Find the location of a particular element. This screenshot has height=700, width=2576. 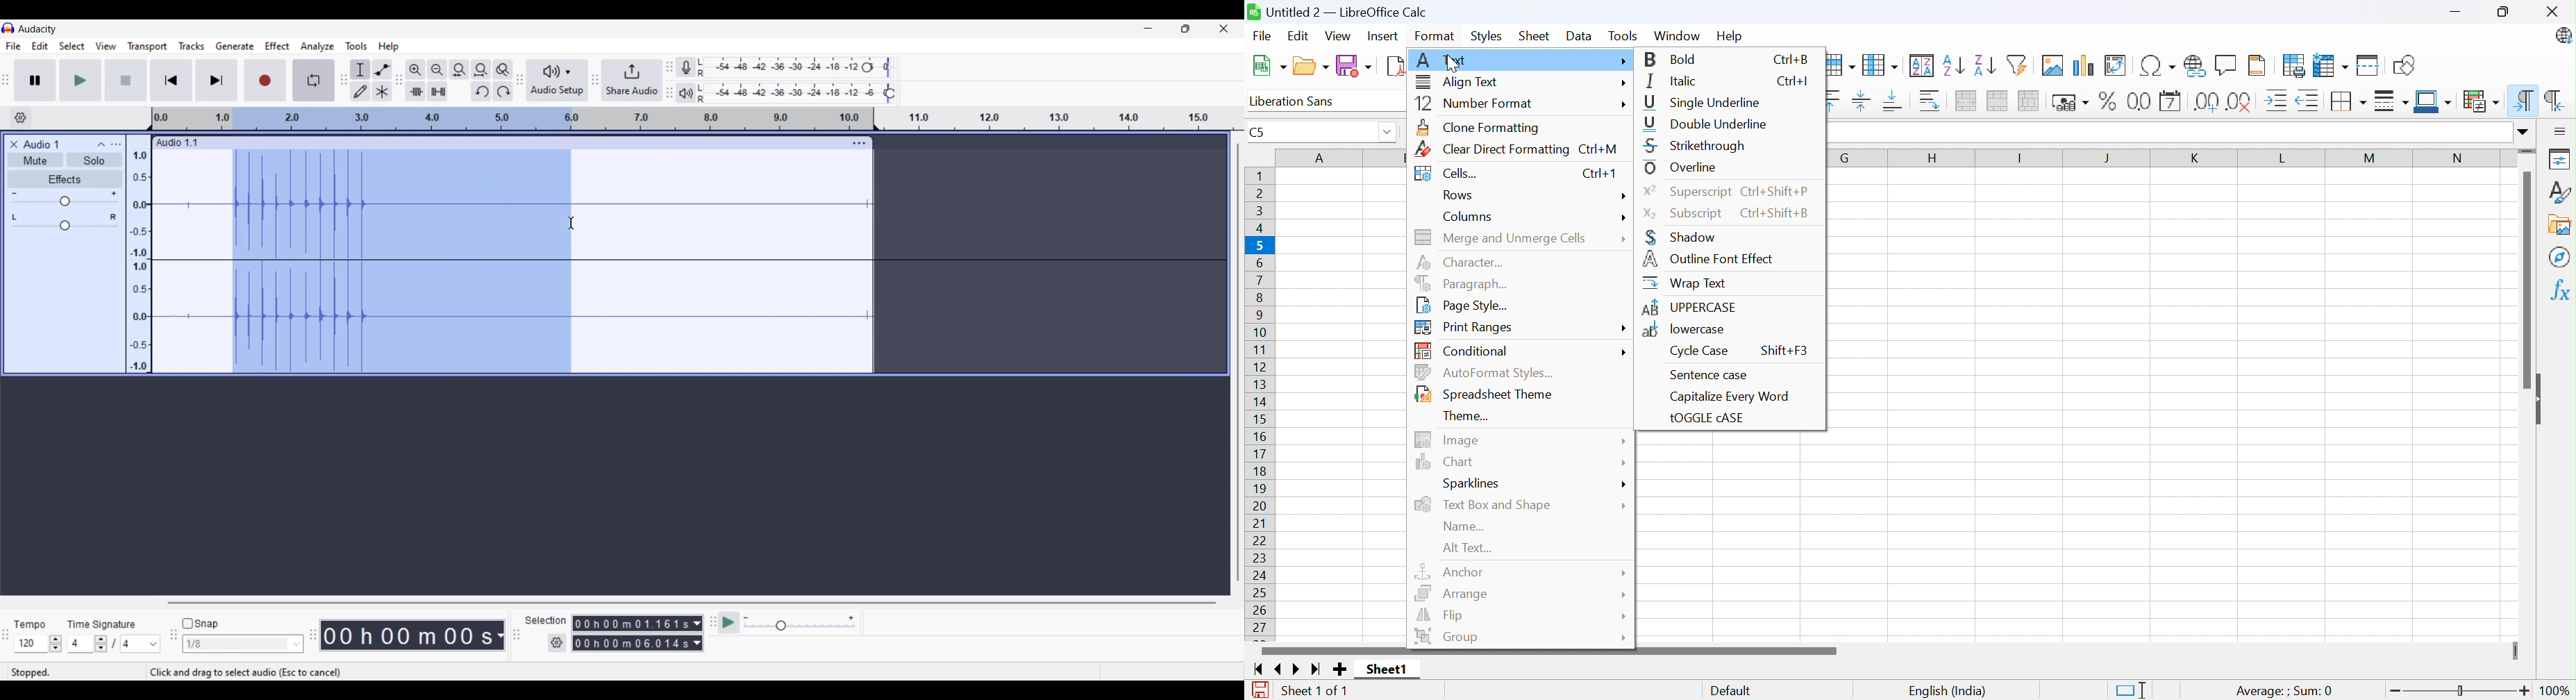

Pan is located at coordinates (65, 226).